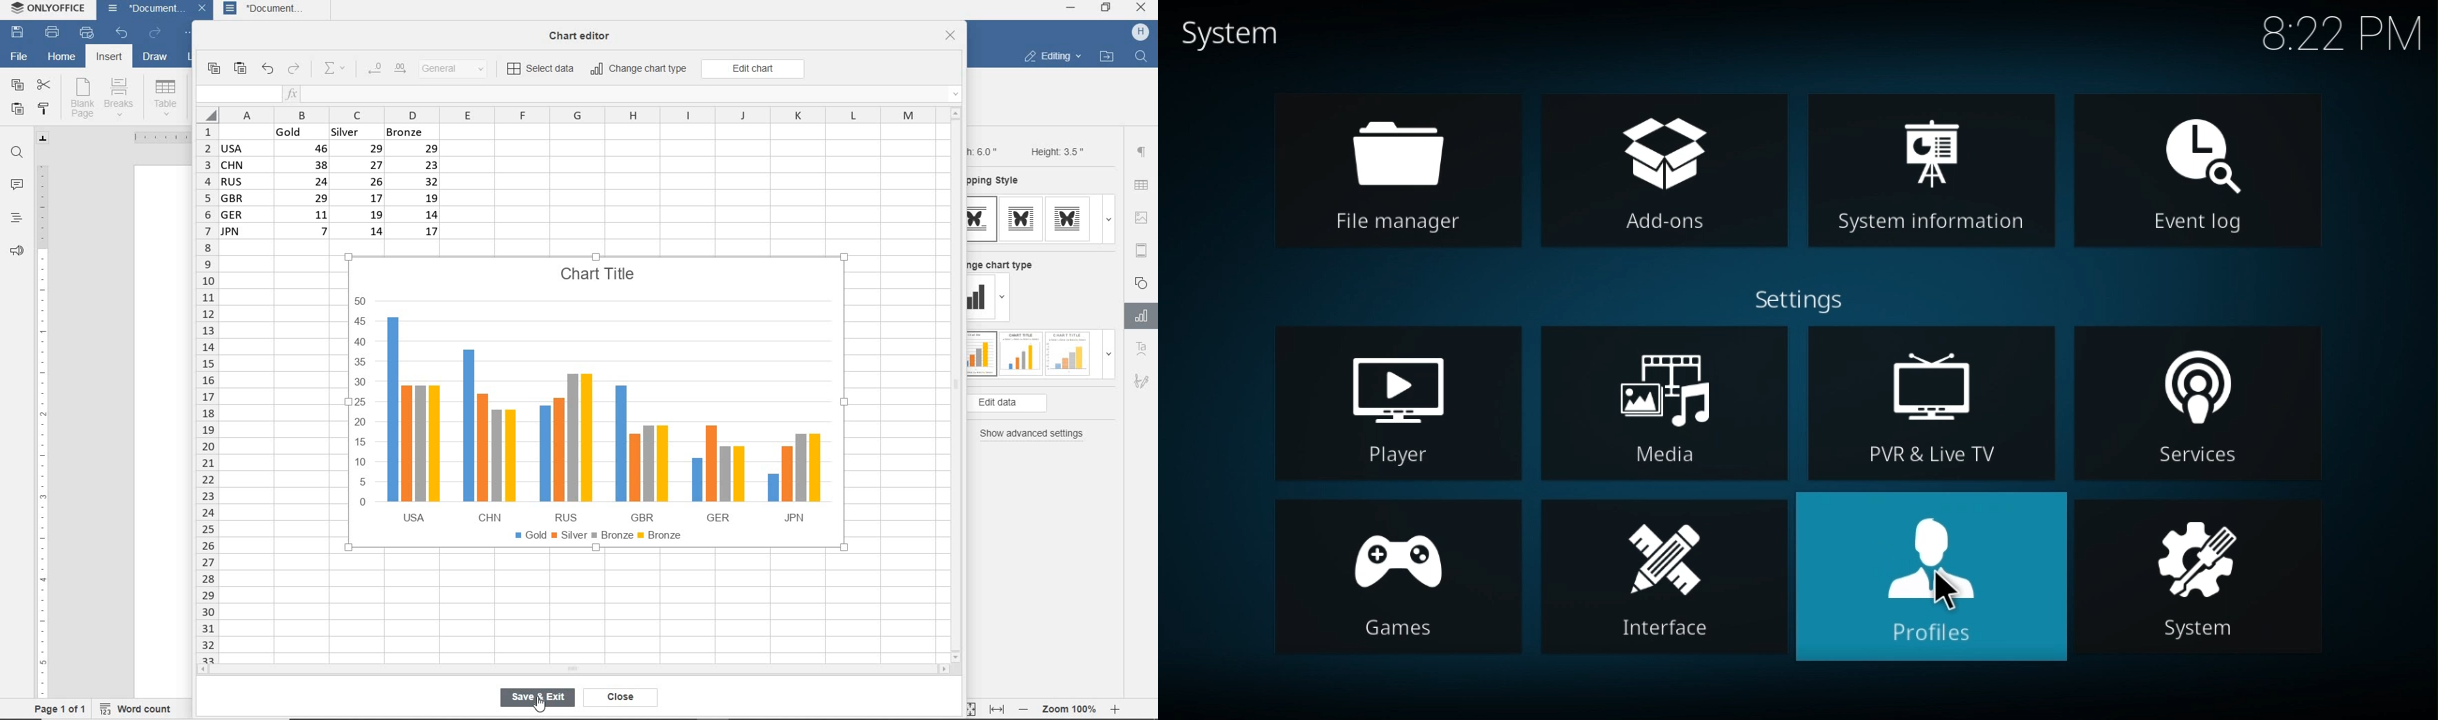 This screenshot has width=2464, height=728. I want to click on copy, so click(213, 68).